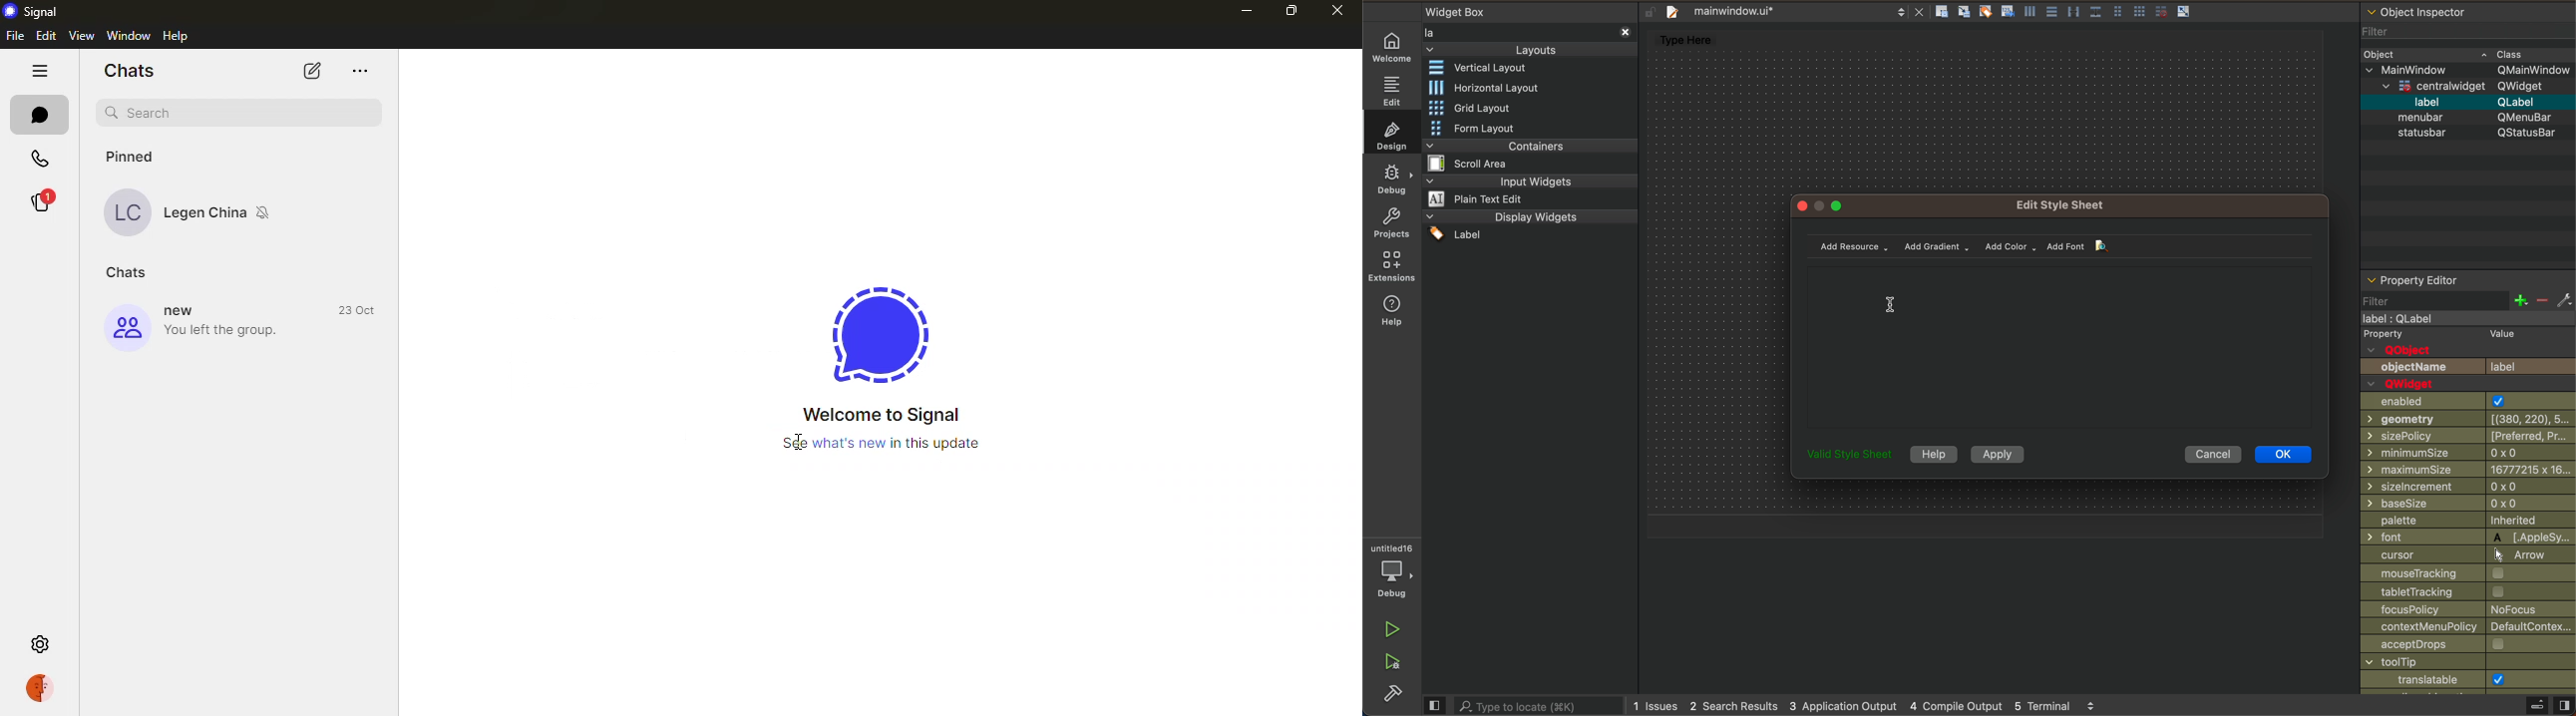  What do you see at coordinates (2441, 592) in the screenshot?
I see `` at bounding box center [2441, 592].